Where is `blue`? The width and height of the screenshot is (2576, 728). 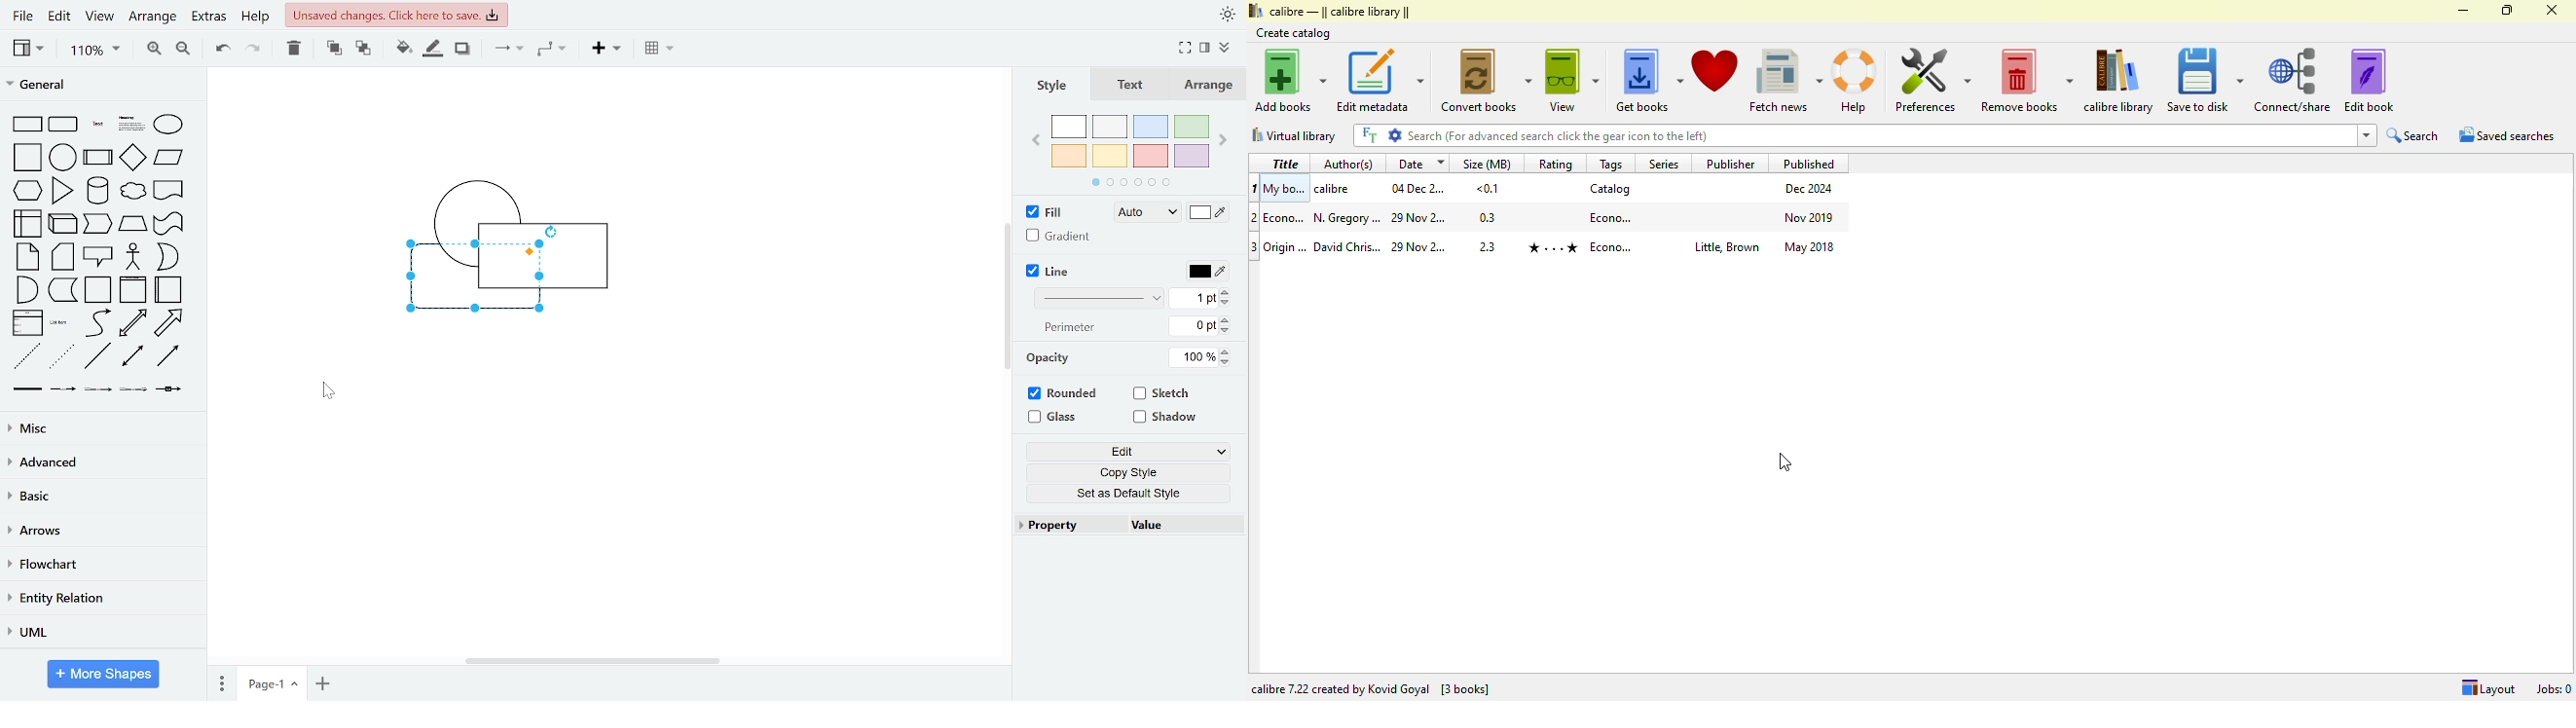
blue is located at coordinates (1151, 127).